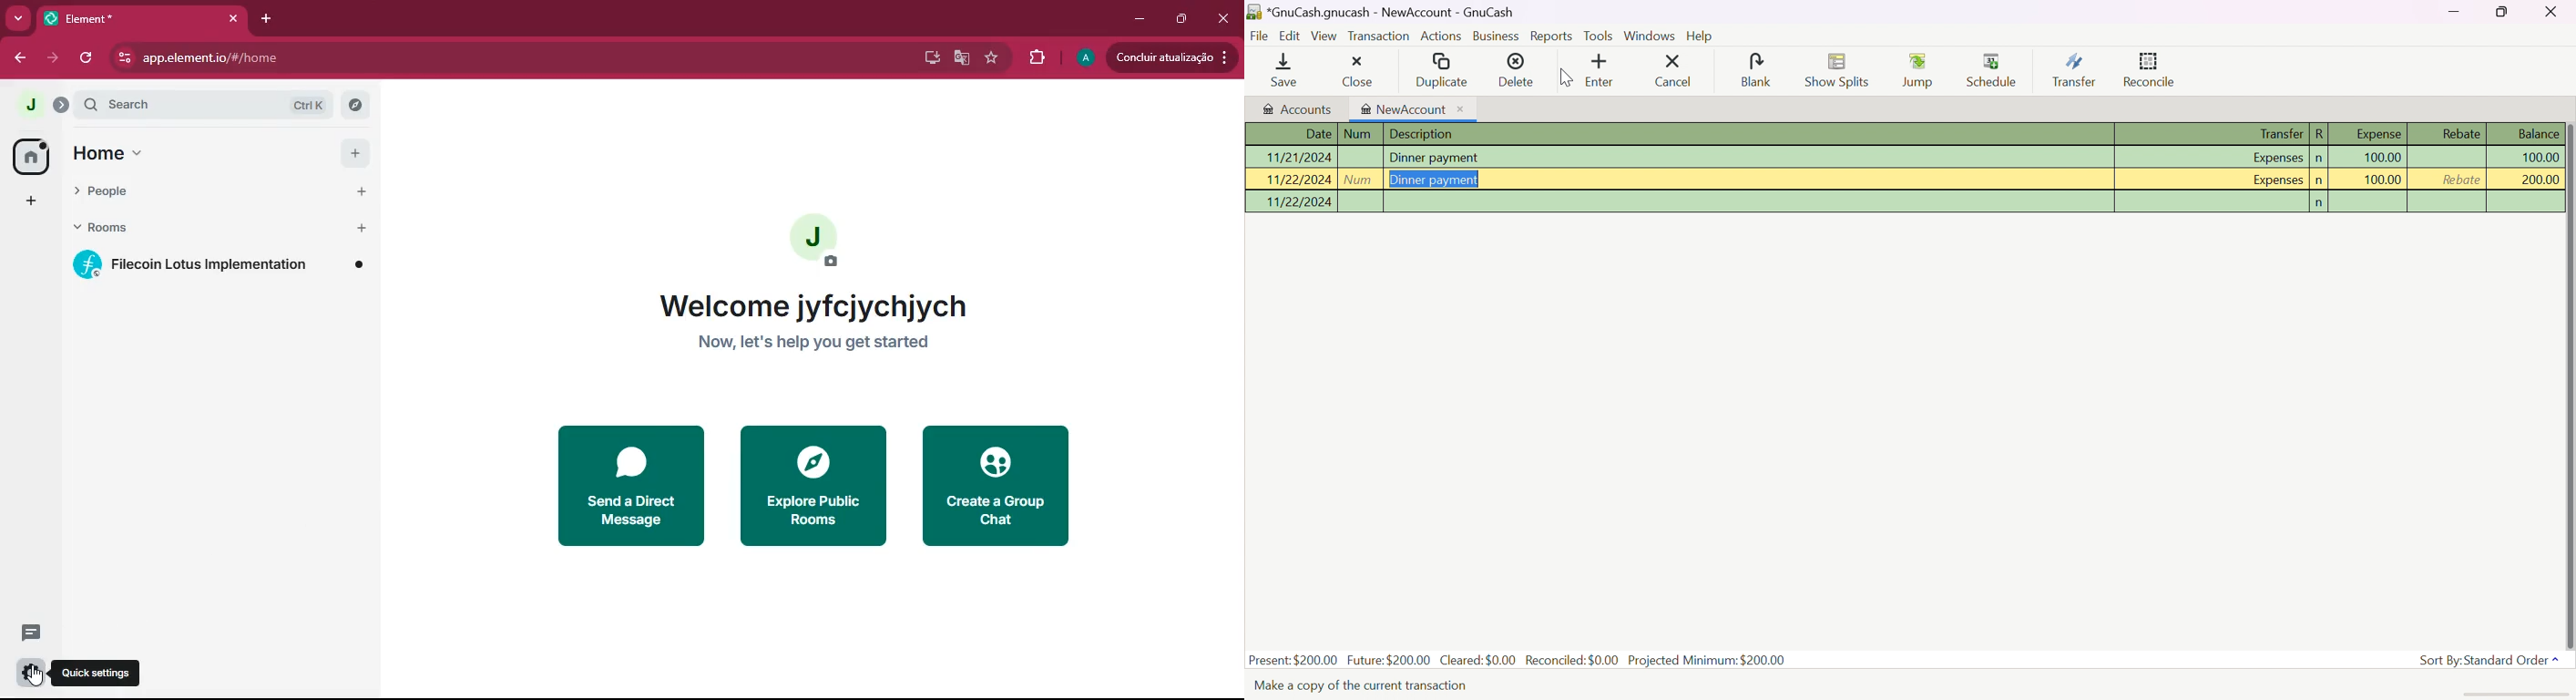 This screenshot has height=700, width=2576. Describe the element at coordinates (98, 674) in the screenshot. I see `Quick settings` at that location.